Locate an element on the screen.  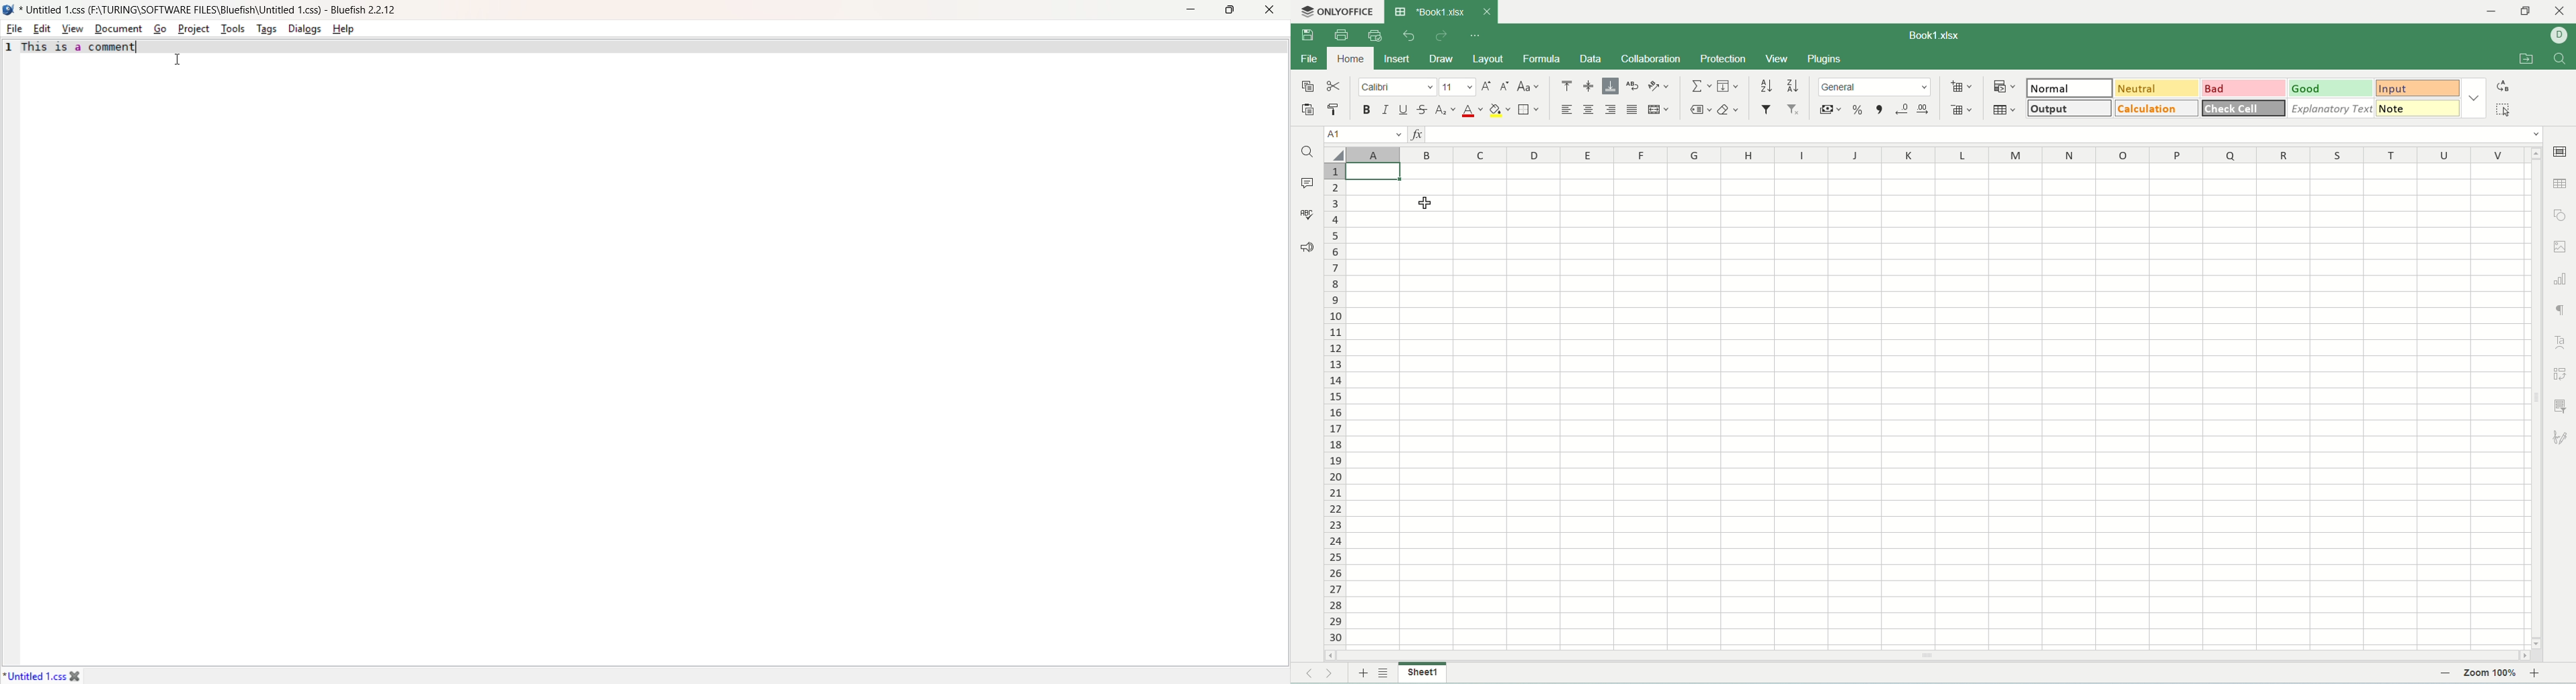
protection is located at coordinates (1723, 60).